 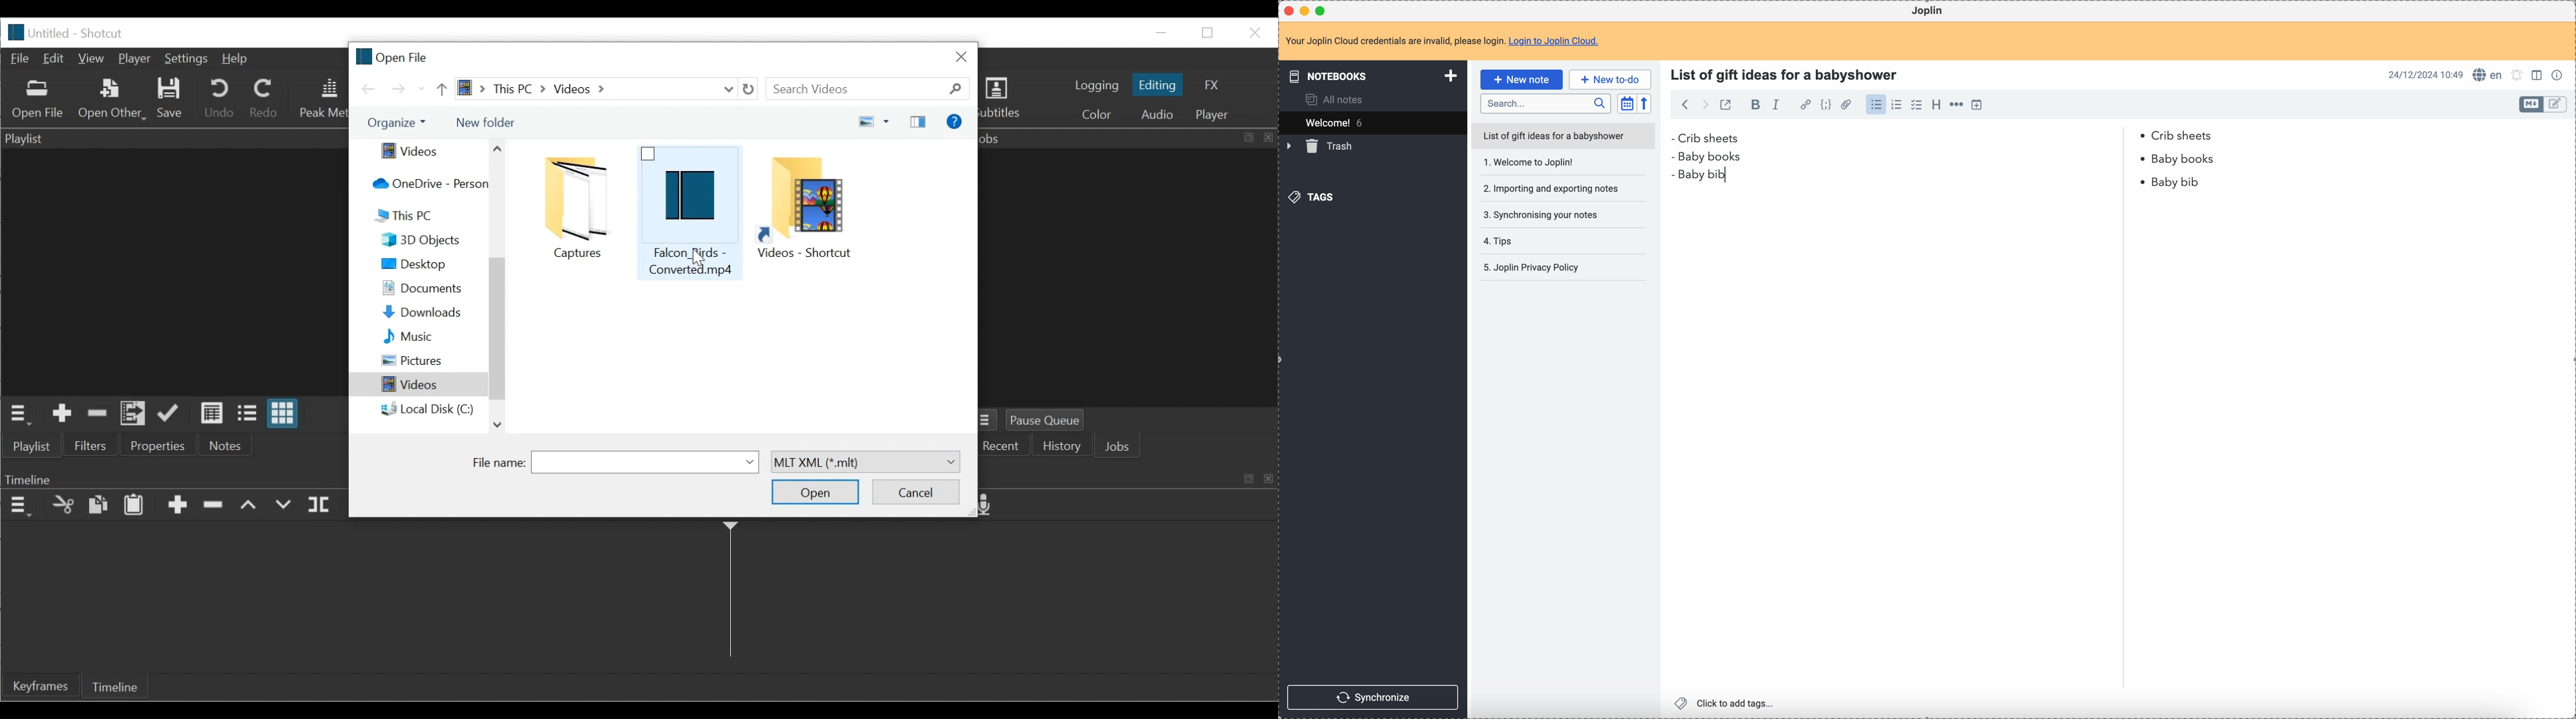 I want to click on list of gift ideas for a babyshower, so click(x=1565, y=138).